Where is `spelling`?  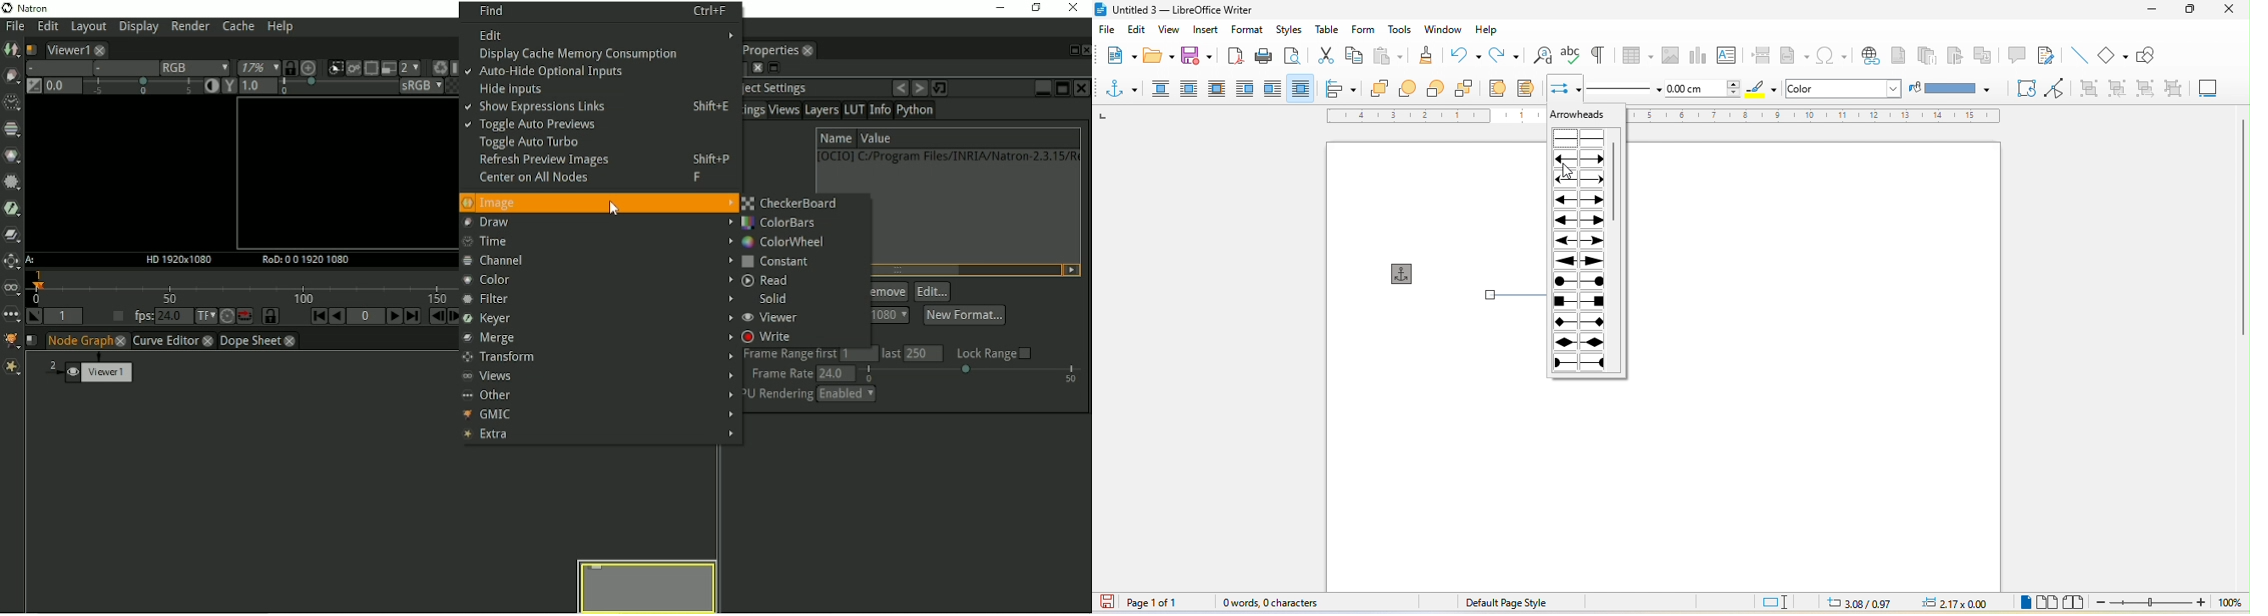
spelling is located at coordinates (1570, 53).